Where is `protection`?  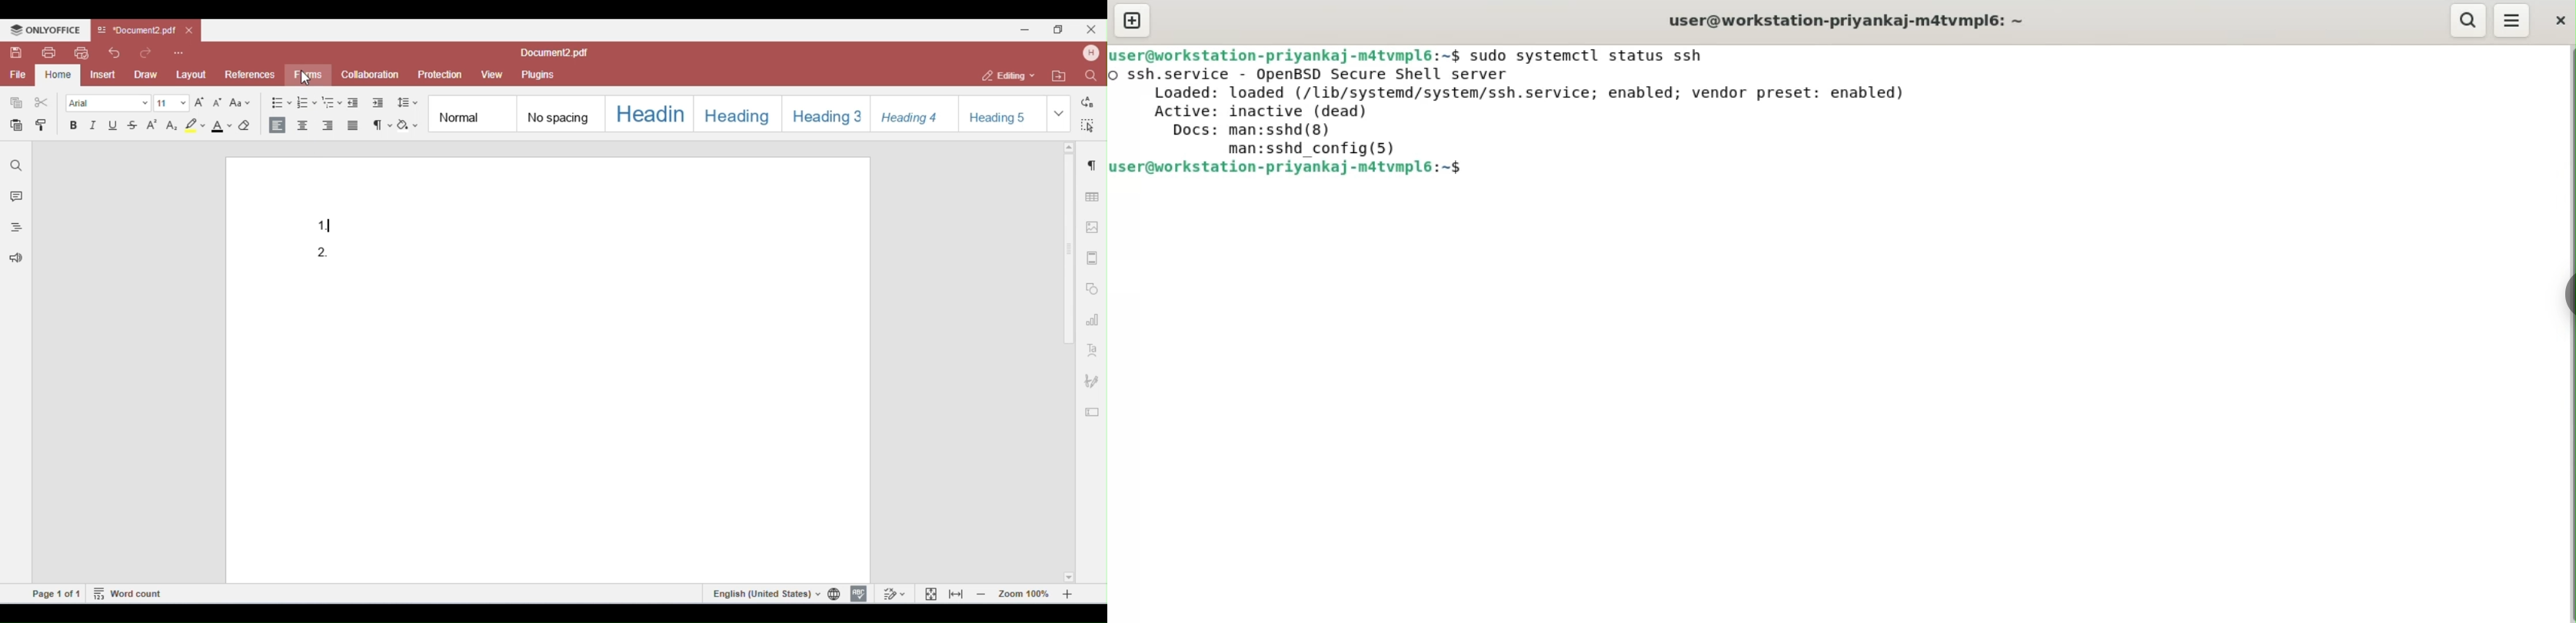
protection is located at coordinates (441, 75).